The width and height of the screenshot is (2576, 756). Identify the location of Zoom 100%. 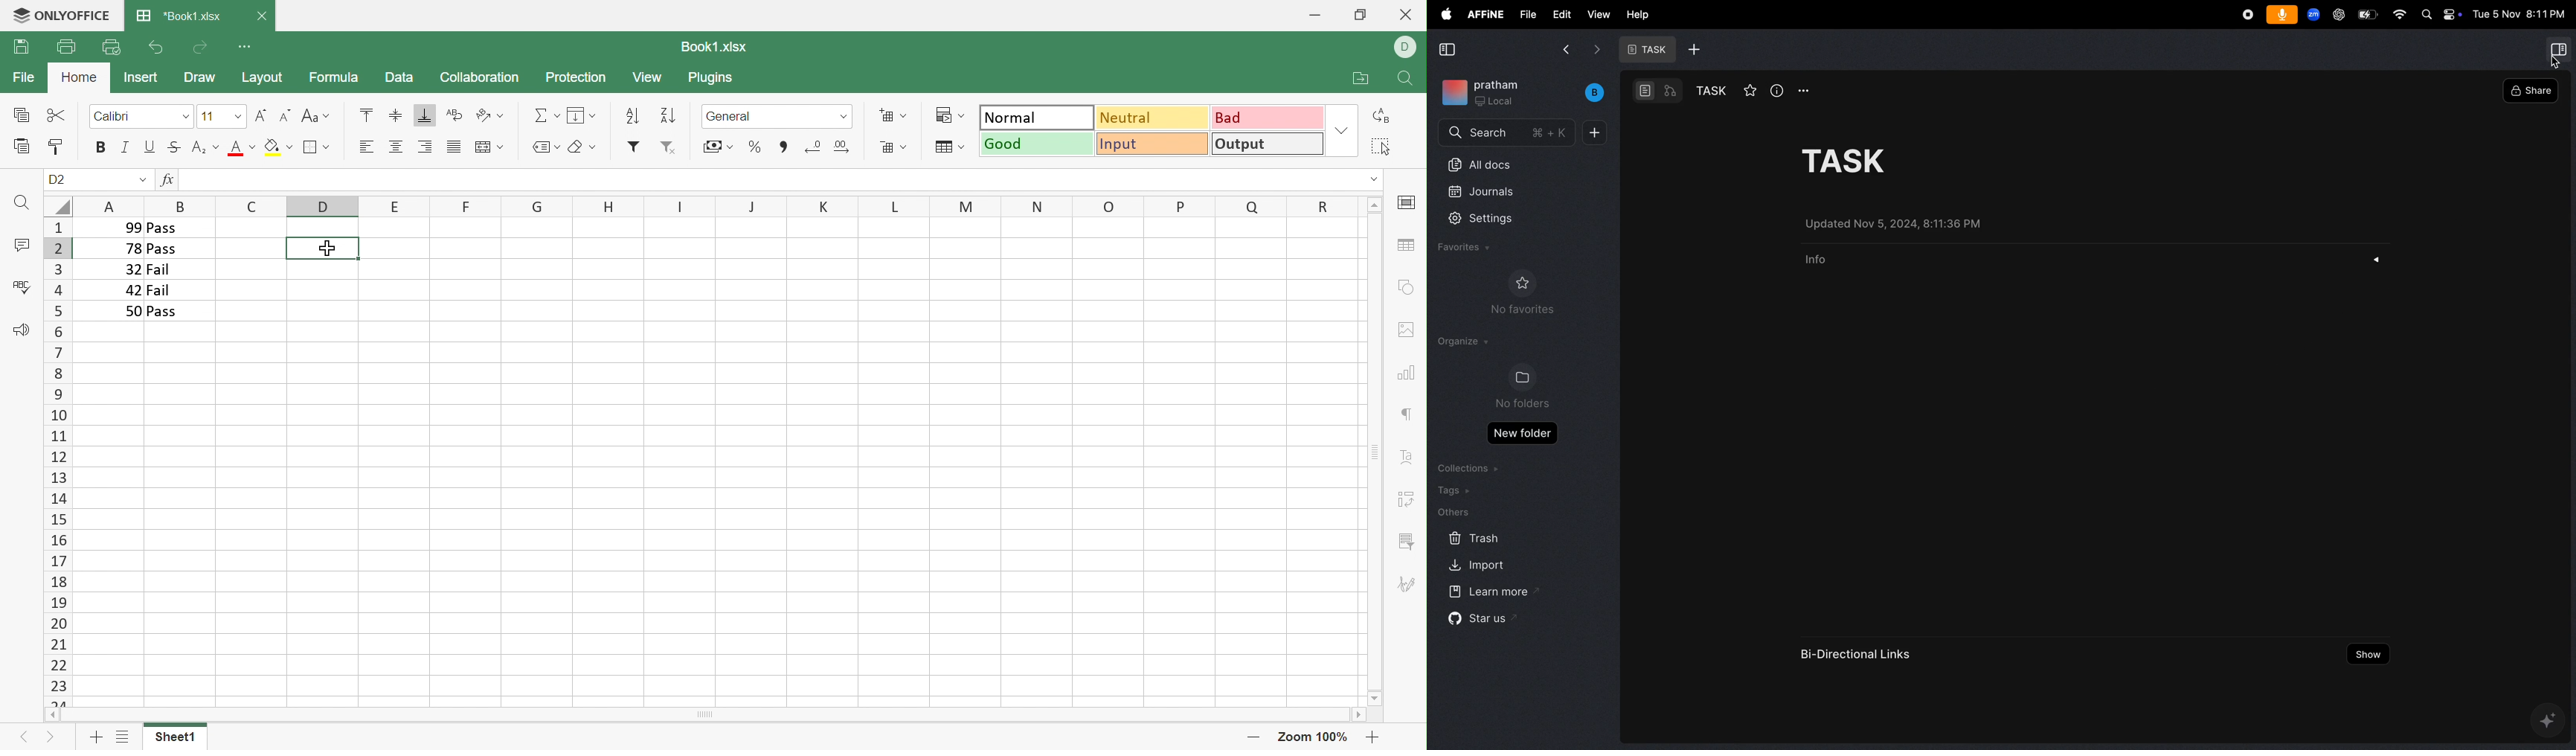
(1314, 737).